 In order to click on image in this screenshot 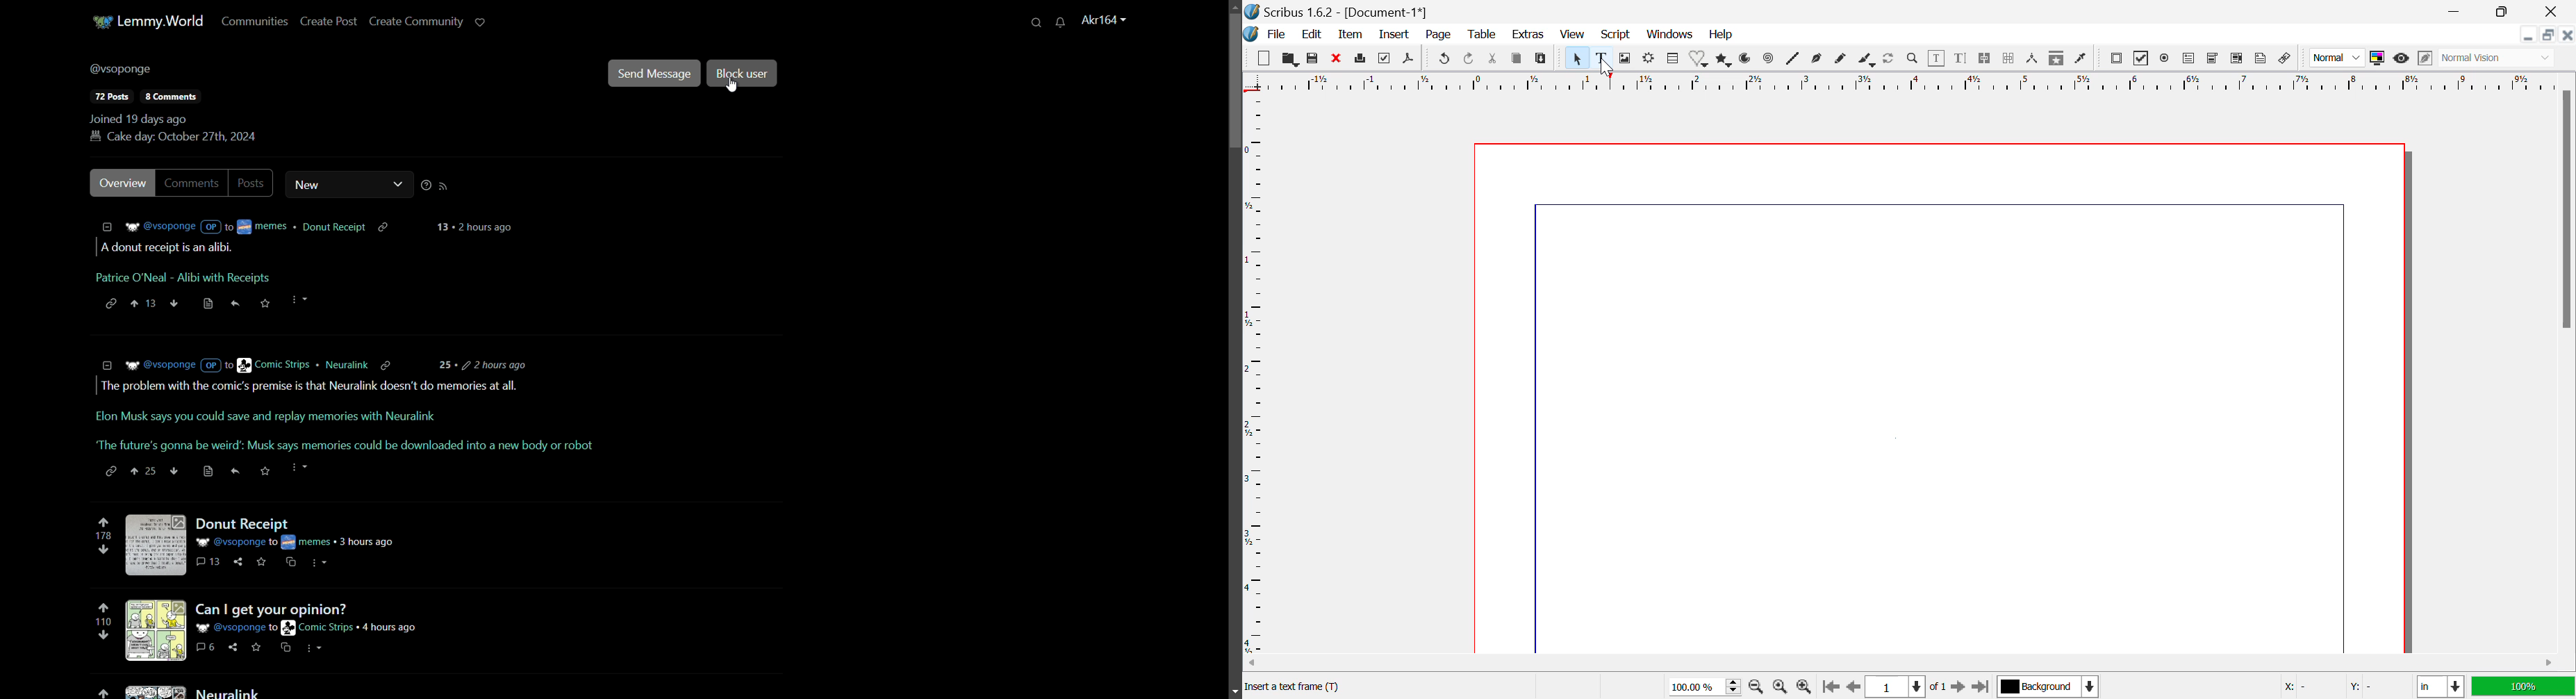, I will do `click(155, 690)`.